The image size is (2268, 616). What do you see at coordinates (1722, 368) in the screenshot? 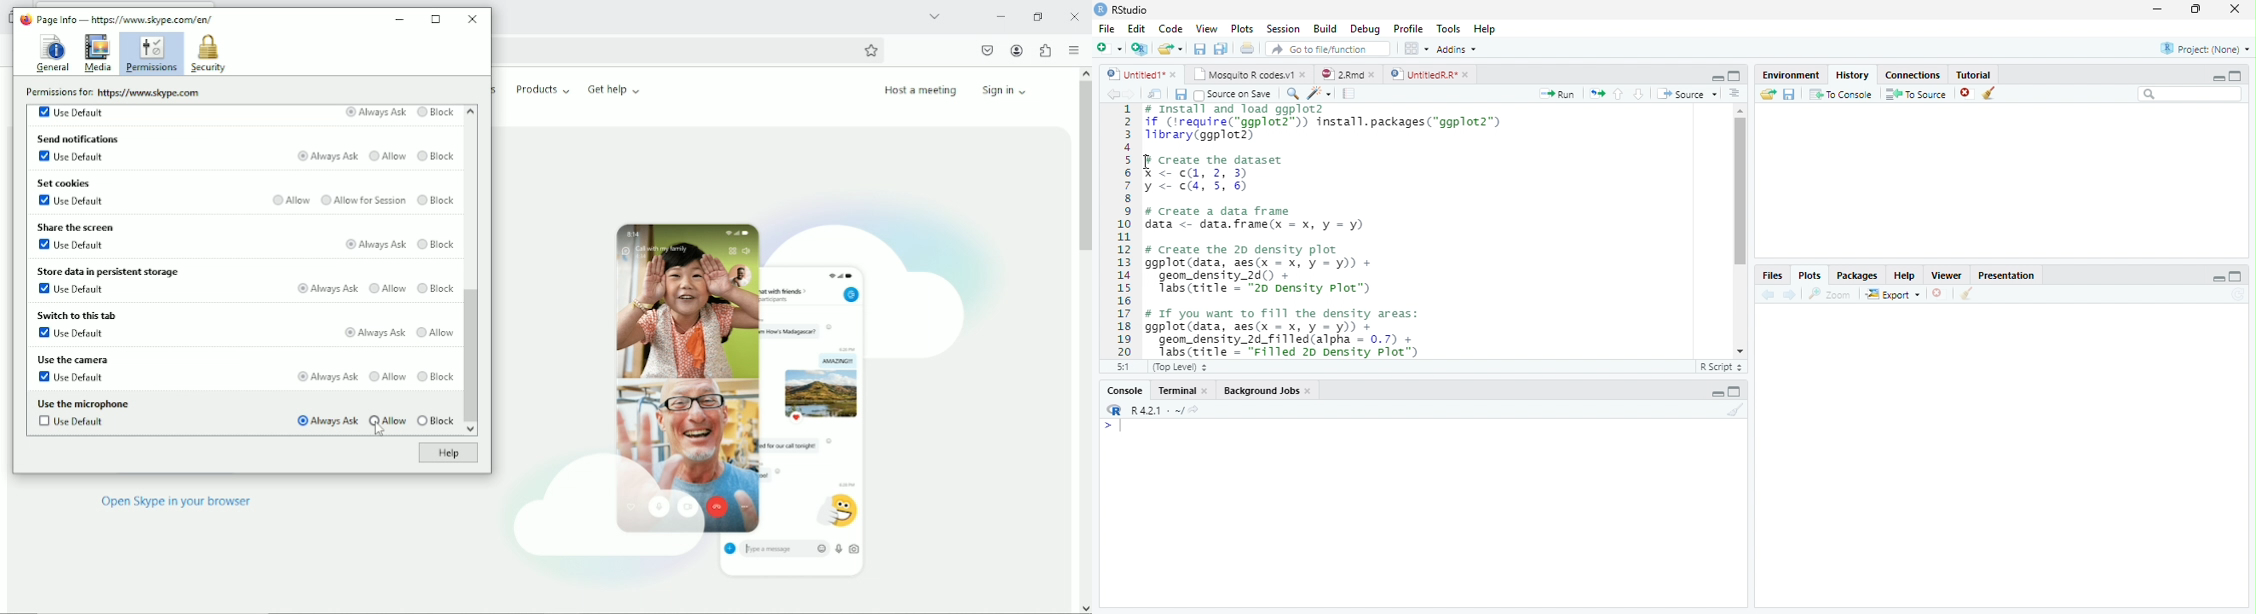
I see `R Script` at bounding box center [1722, 368].